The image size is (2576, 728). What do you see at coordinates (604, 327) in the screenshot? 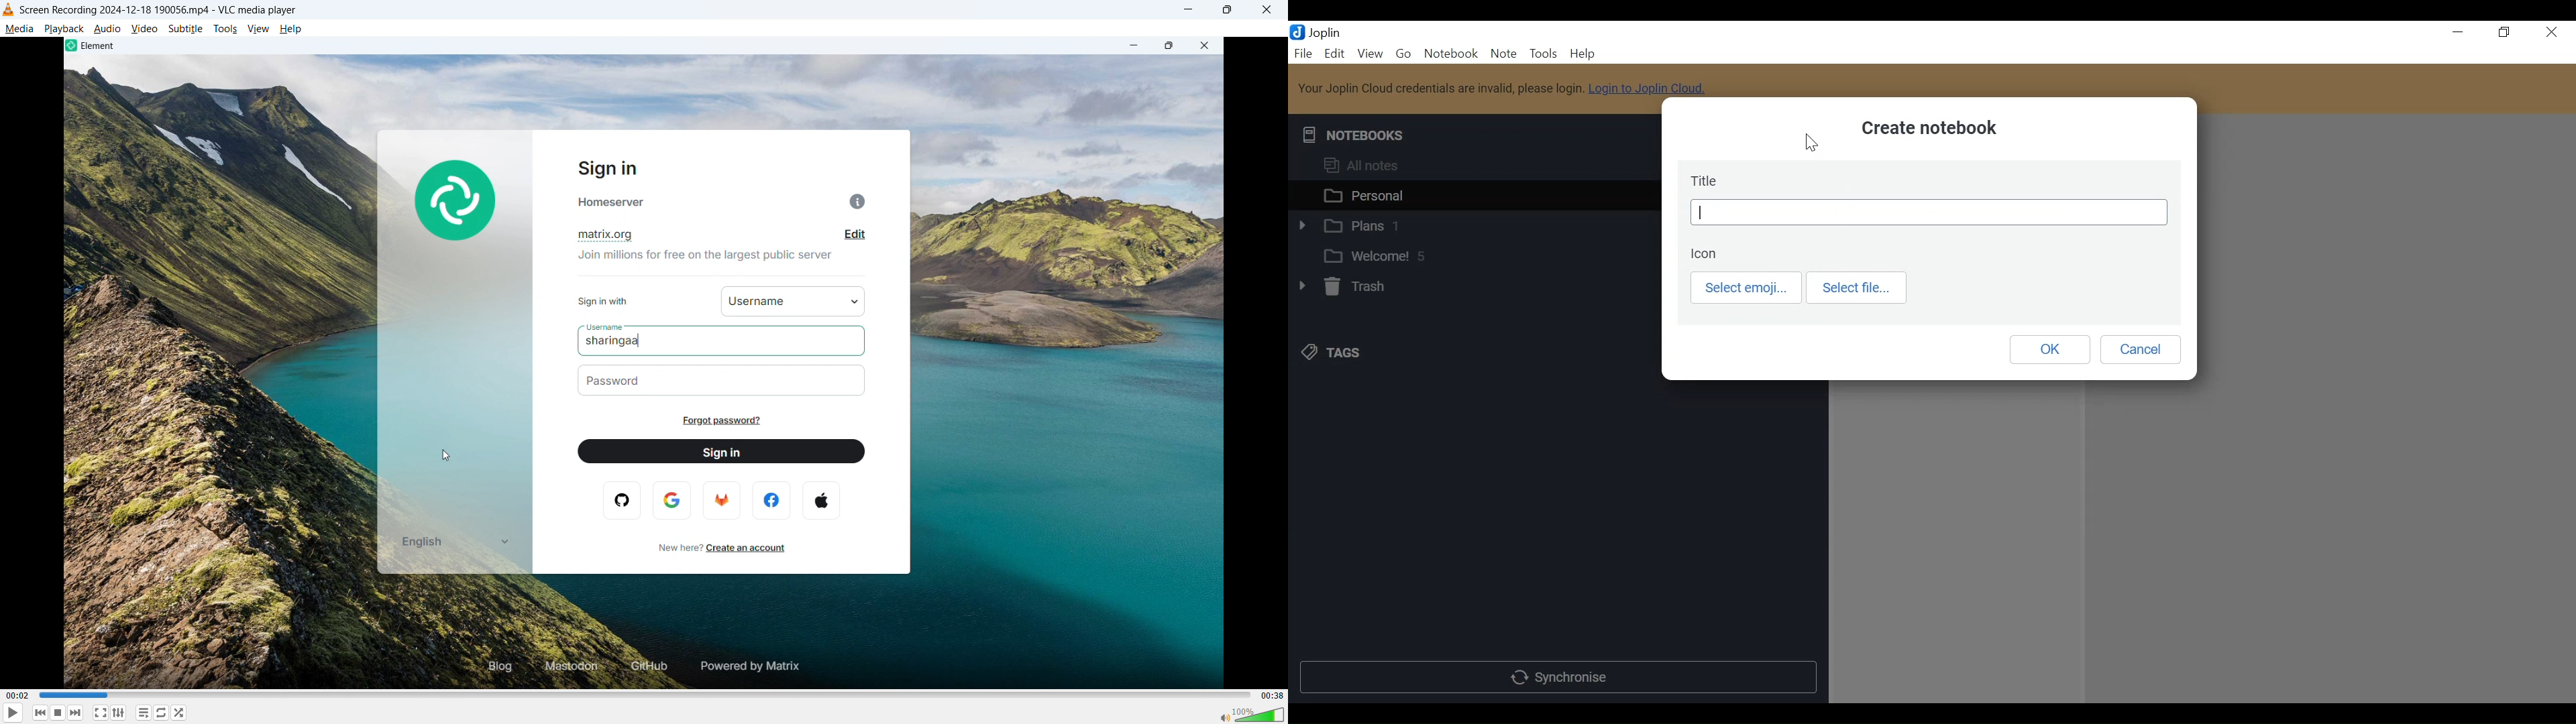
I see ` Username ` at bounding box center [604, 327].